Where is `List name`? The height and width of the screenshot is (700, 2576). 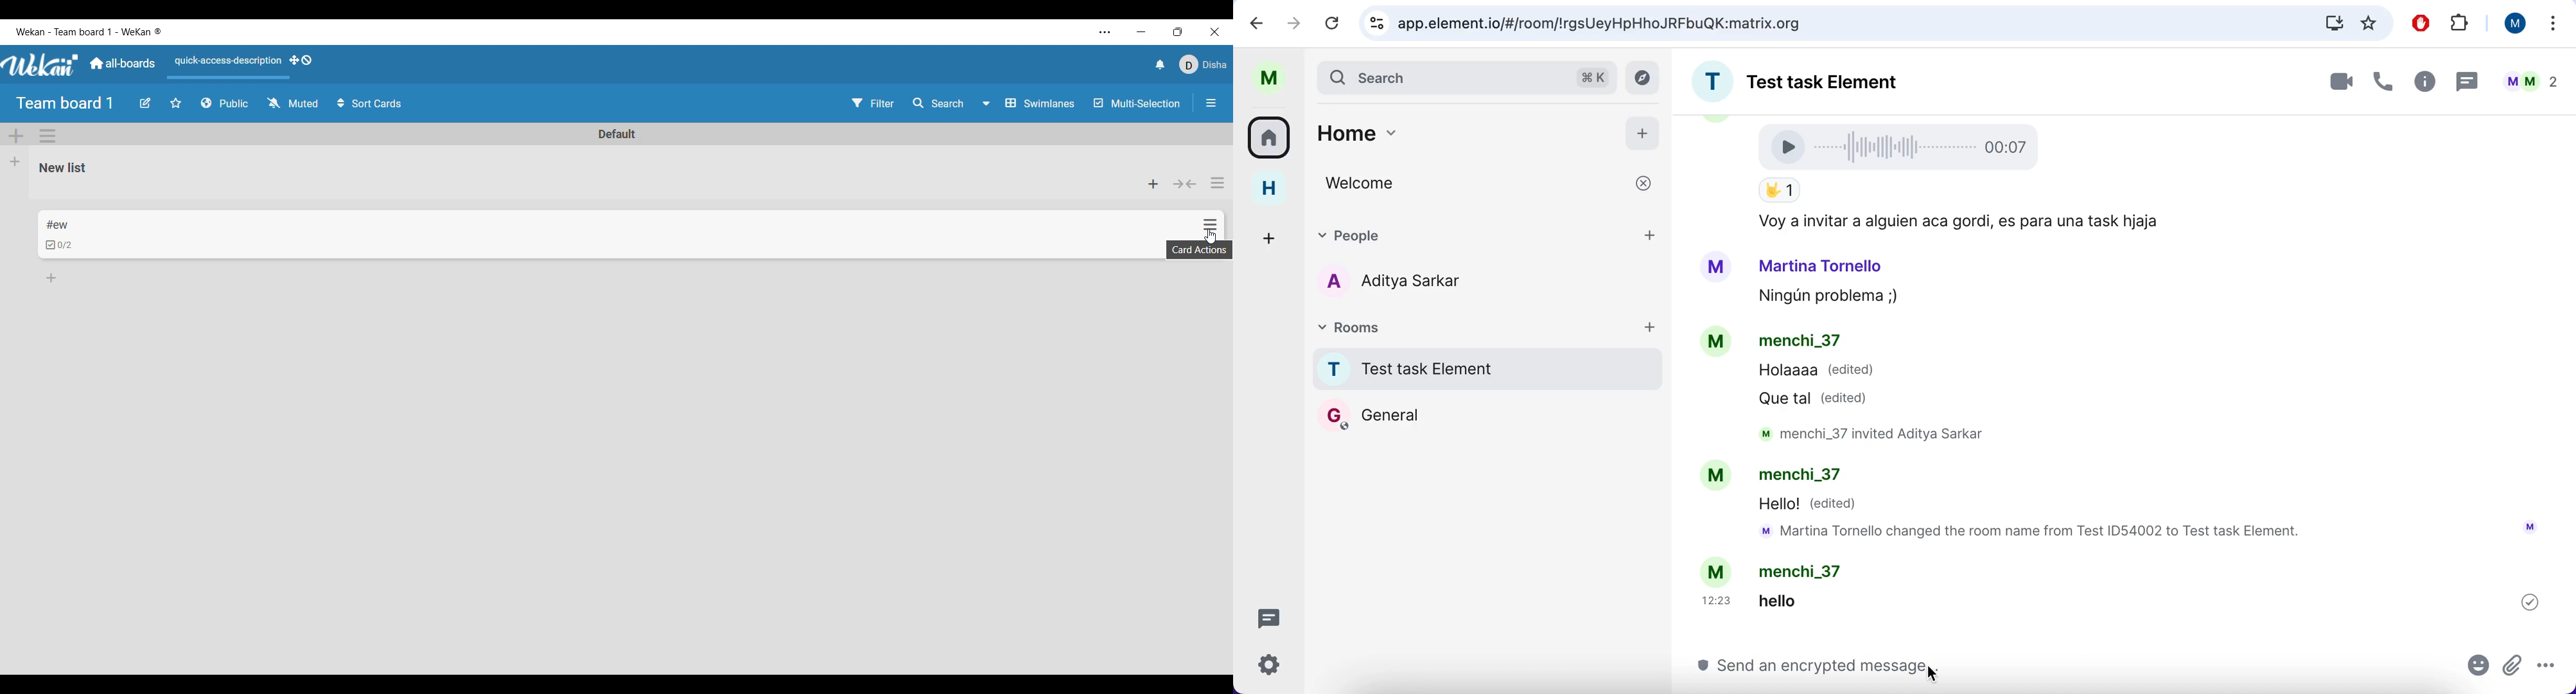 List name is located at coordinates (63, 168).